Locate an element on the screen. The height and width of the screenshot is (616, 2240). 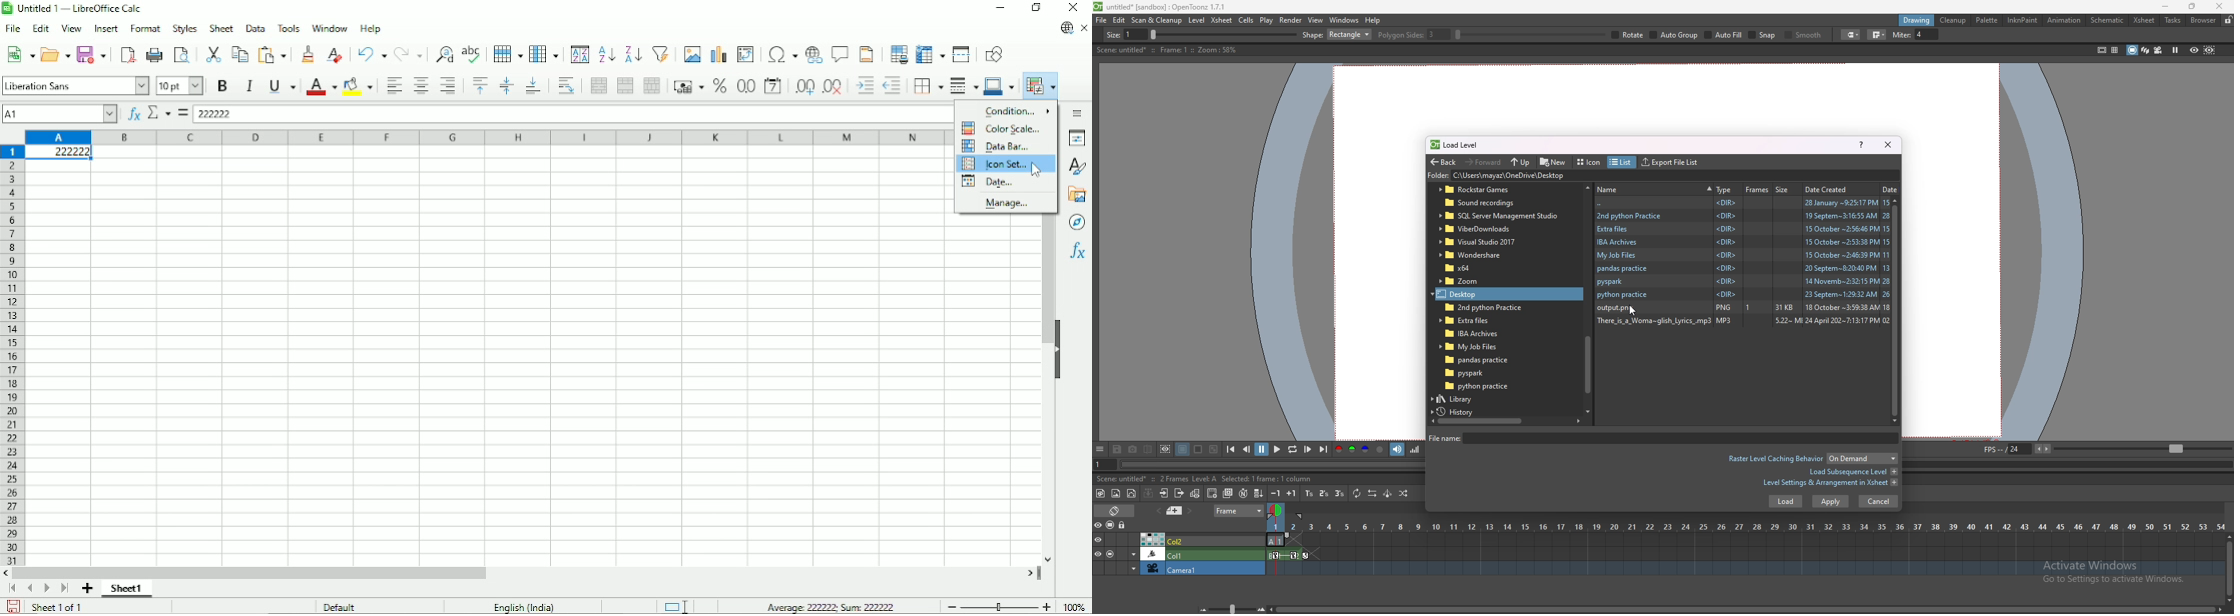
names is located at coordinates (1654, 188).